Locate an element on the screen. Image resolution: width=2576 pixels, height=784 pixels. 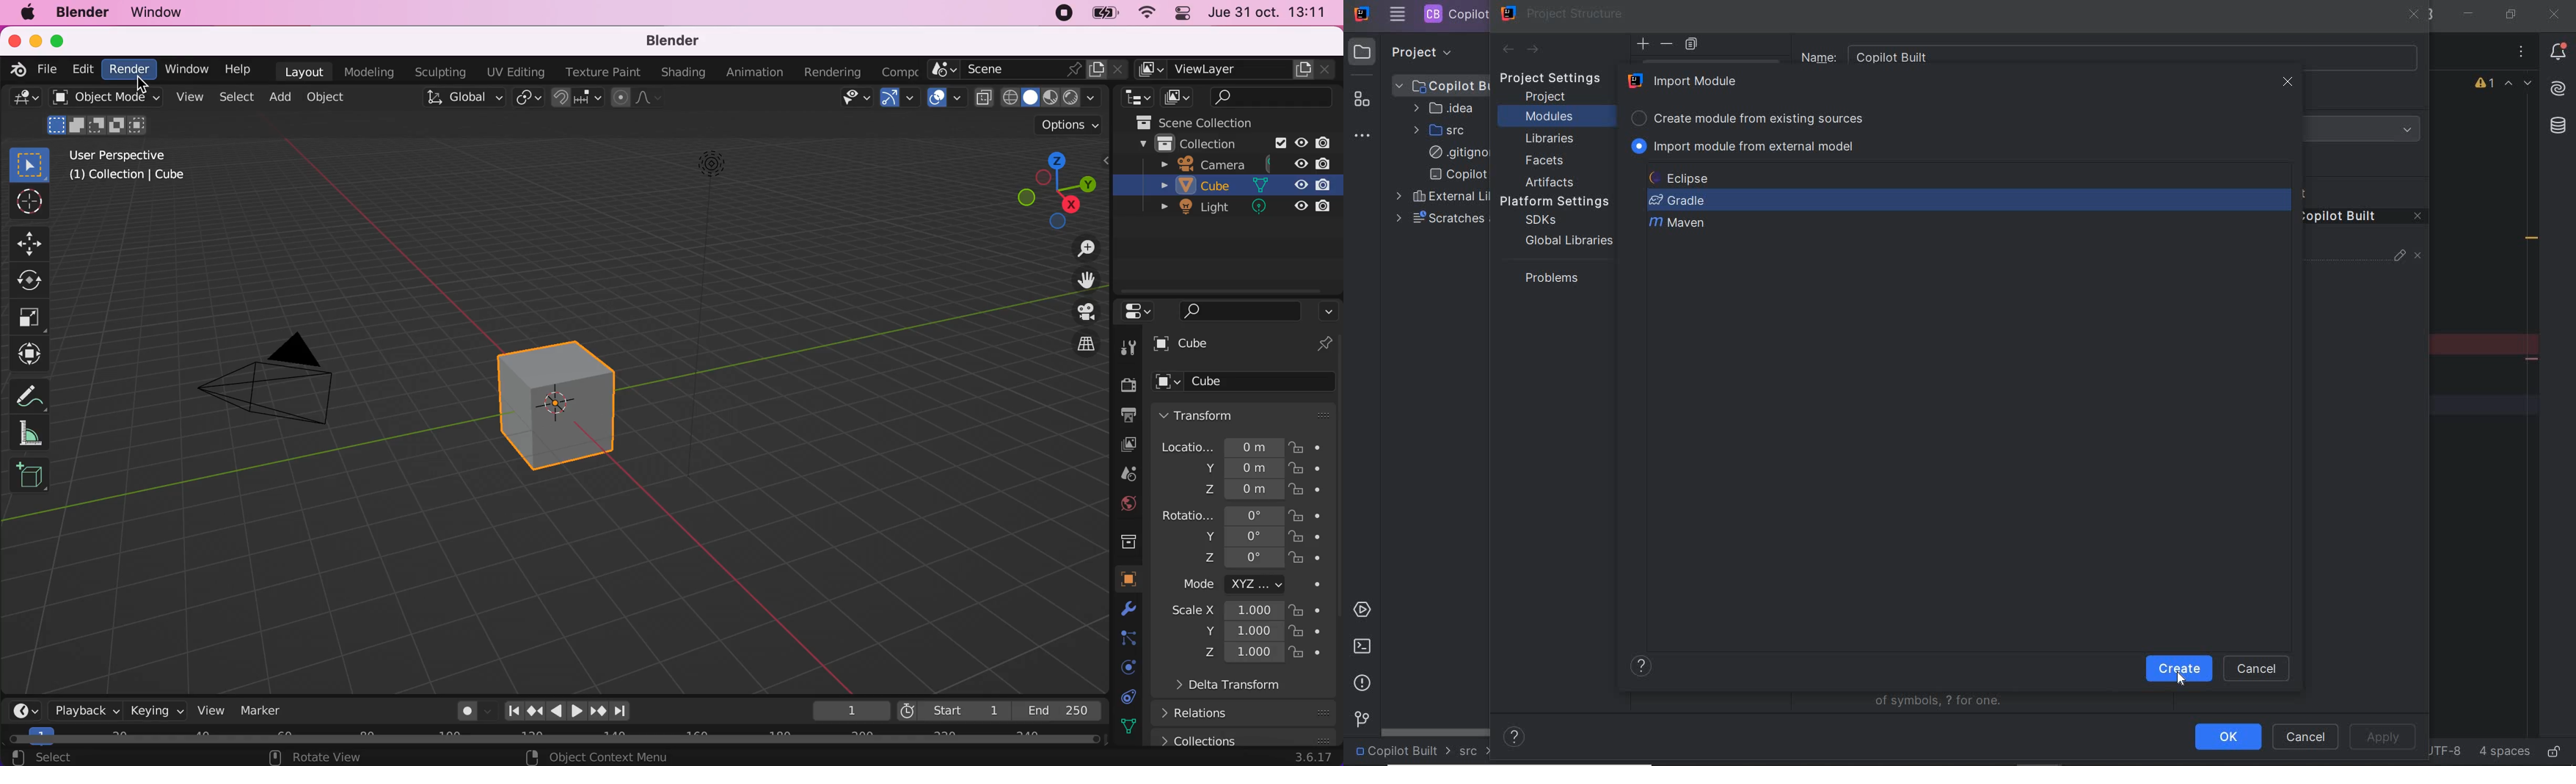
object is located at coordinates (1129, 579).